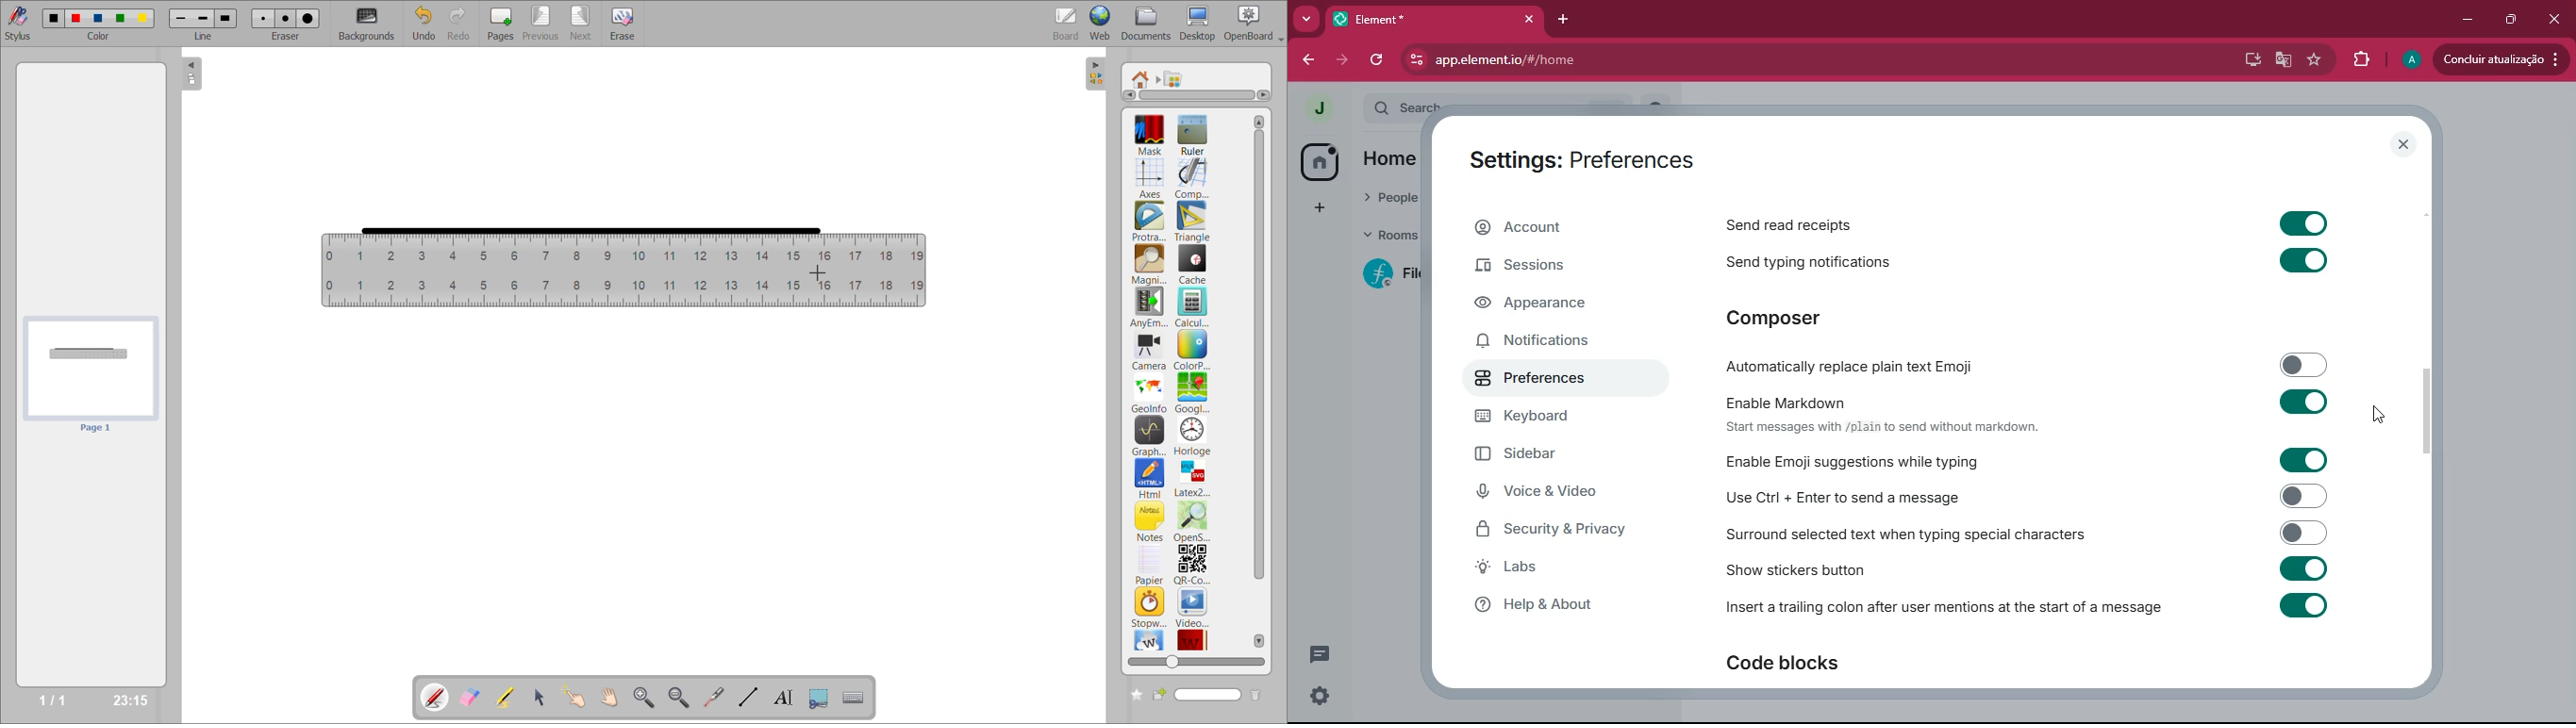 The image size is (2576, 728). What do you see at coordinates (647, 697) in the screenshot?
I see `zoom in` at bounding box center [647, 697].